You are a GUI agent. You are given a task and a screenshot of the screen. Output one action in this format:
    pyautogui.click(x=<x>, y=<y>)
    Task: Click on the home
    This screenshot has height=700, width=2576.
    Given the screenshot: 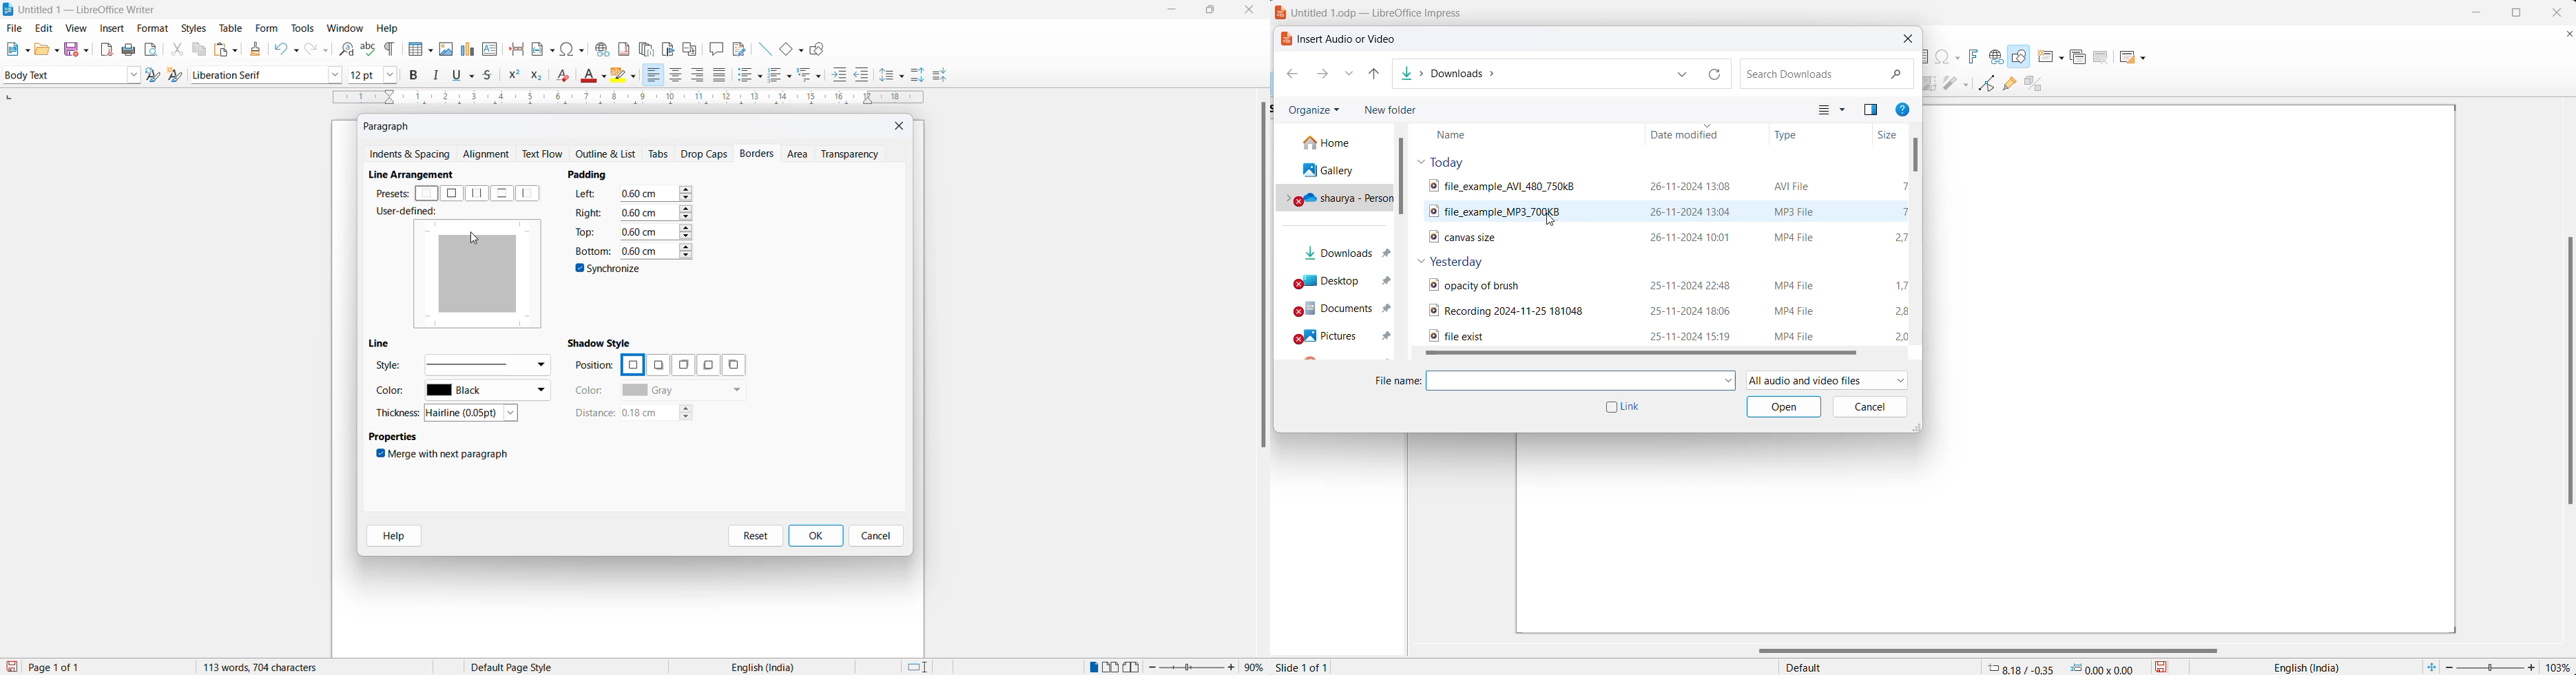 What is the action you would take?
    pyautogui.click(x=1338, y=142)
    